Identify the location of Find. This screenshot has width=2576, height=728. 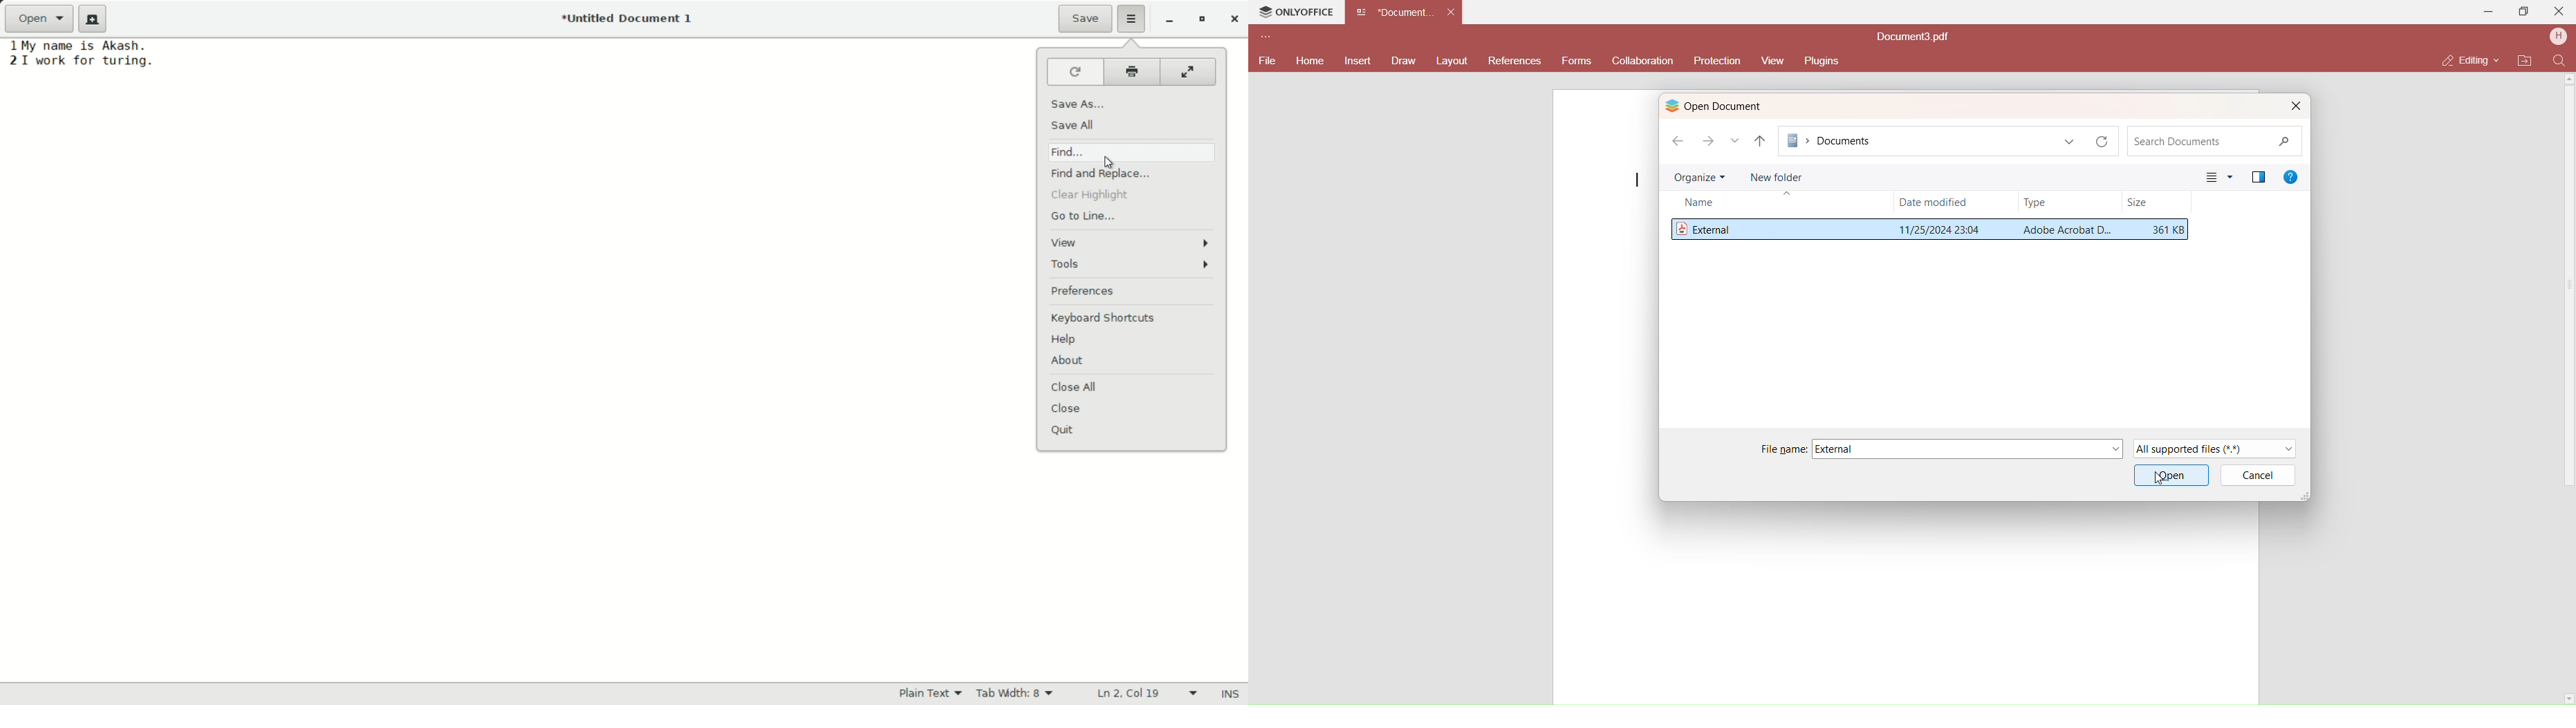
(2559, 61).